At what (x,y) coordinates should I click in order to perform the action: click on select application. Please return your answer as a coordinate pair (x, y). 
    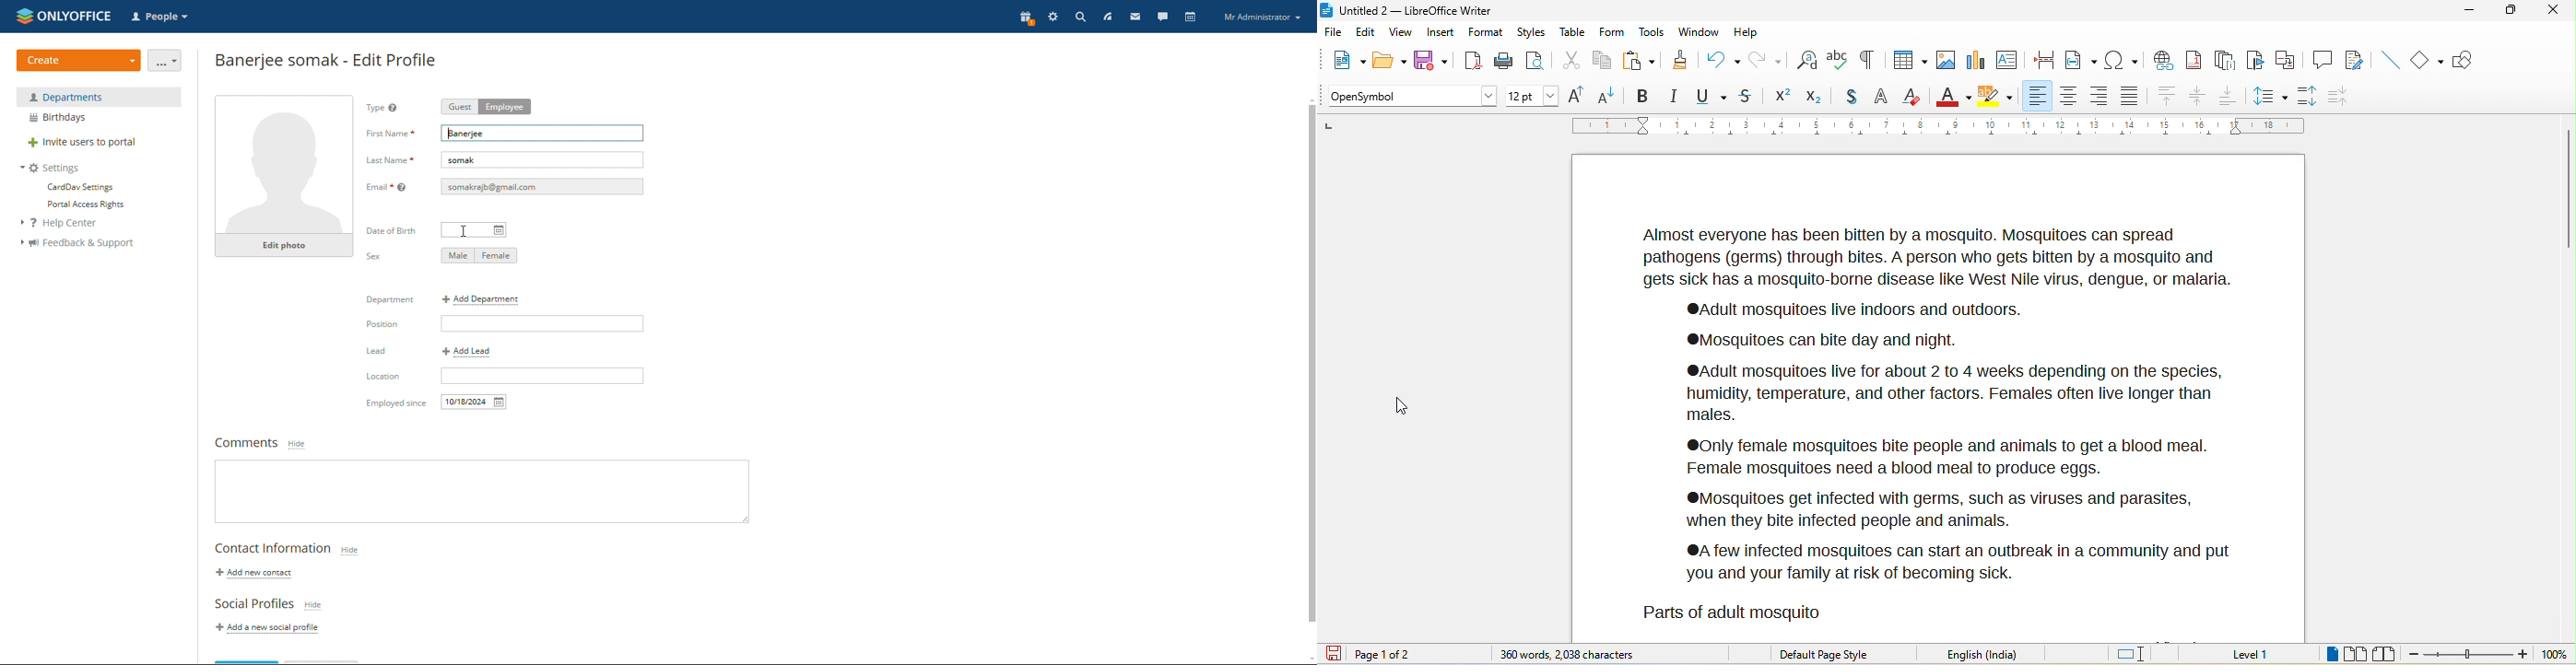
    Looking at the image, I should click on (162, 17).